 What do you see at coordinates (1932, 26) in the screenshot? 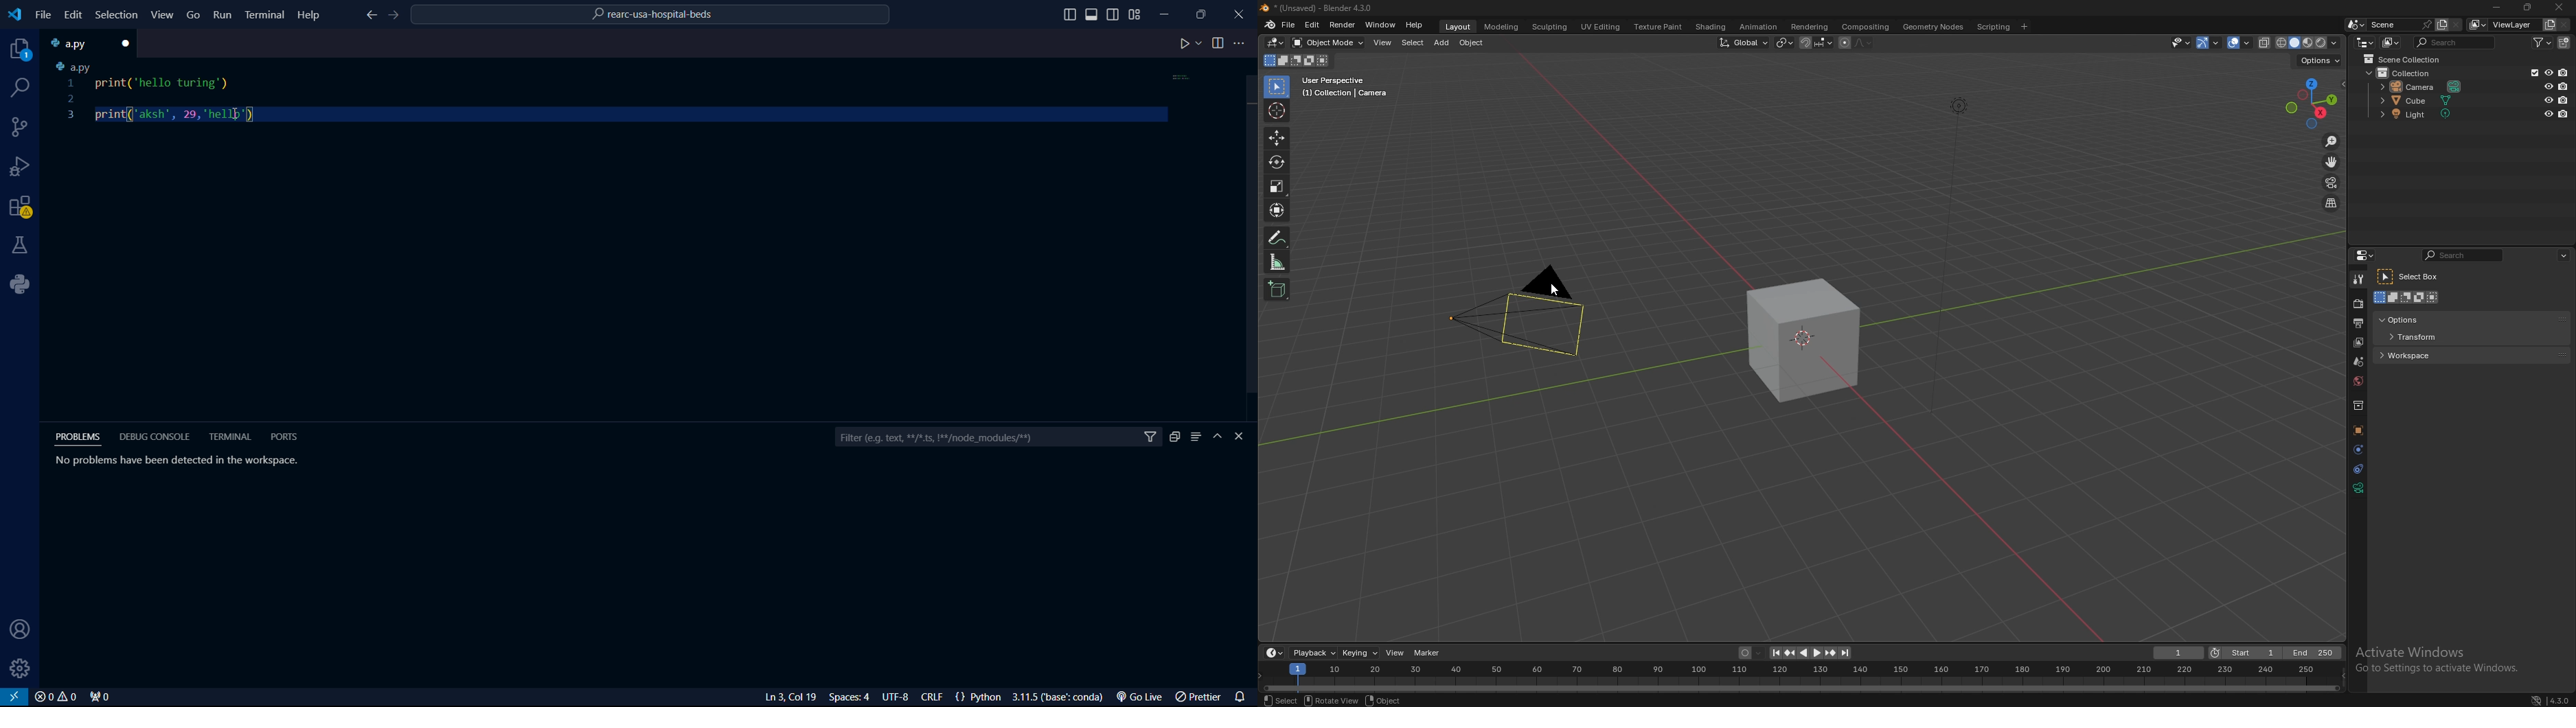
I see `geometry nodes` at bounding box center [1932, 26].